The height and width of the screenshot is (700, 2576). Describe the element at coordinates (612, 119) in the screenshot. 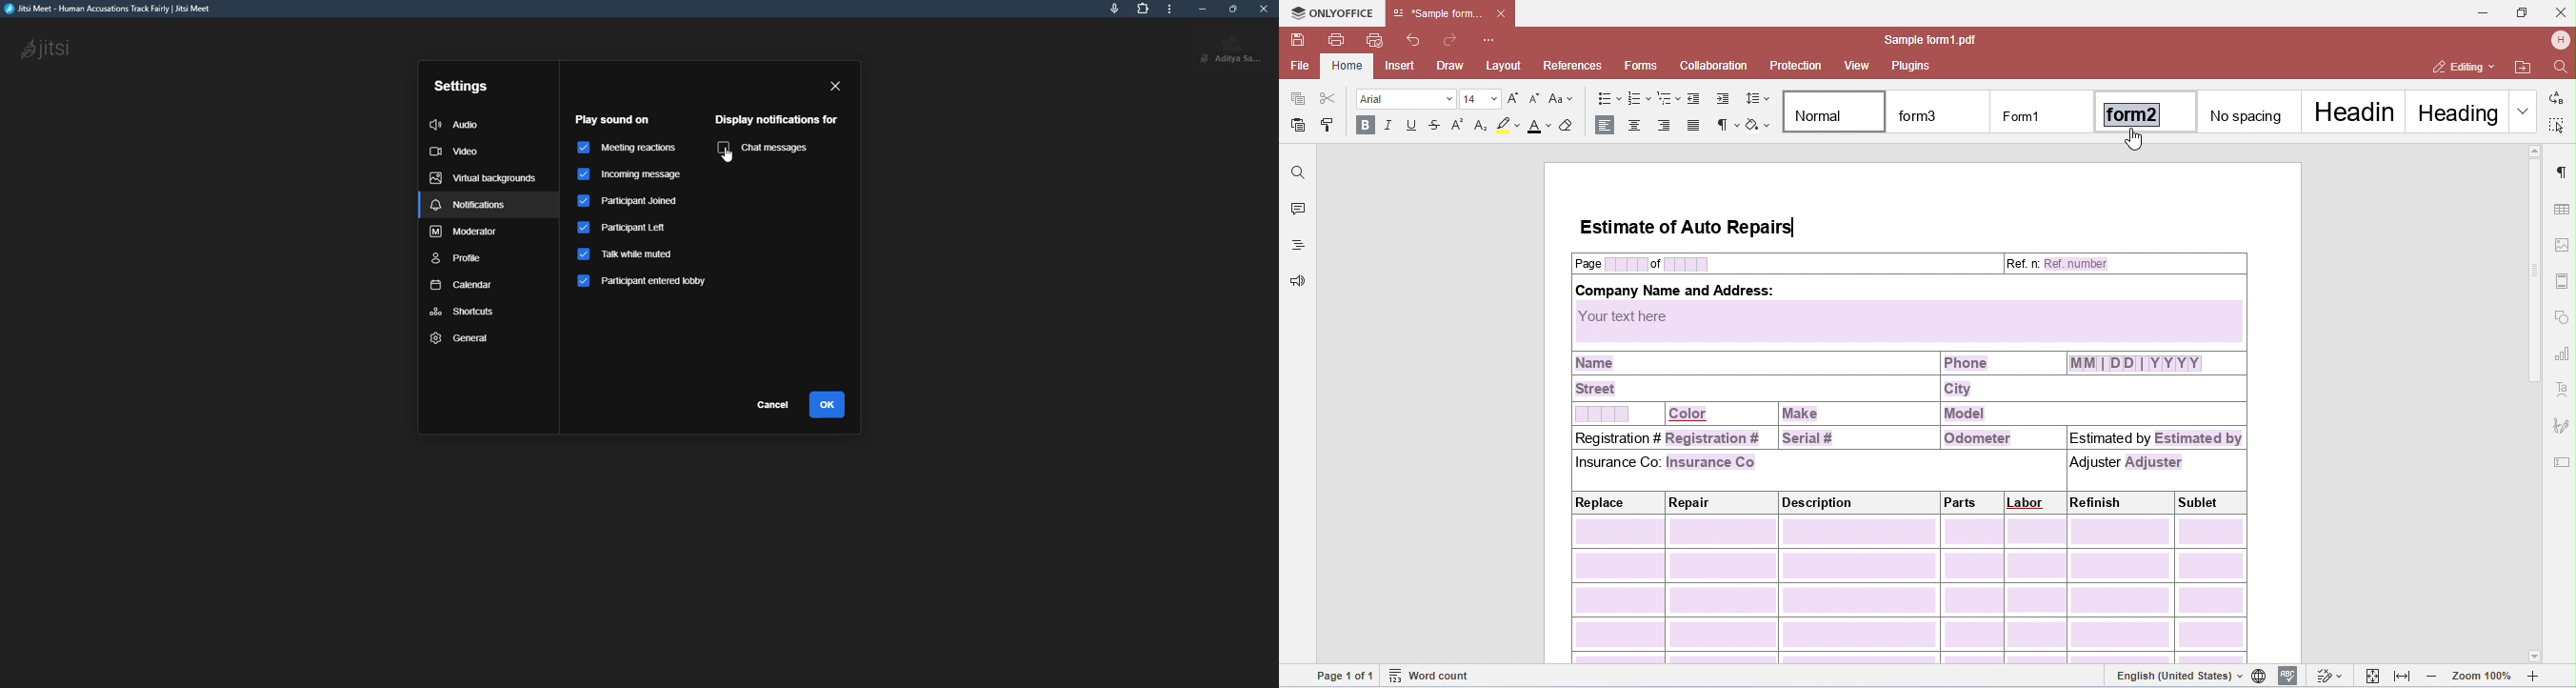

I see `play sound on` at that location.